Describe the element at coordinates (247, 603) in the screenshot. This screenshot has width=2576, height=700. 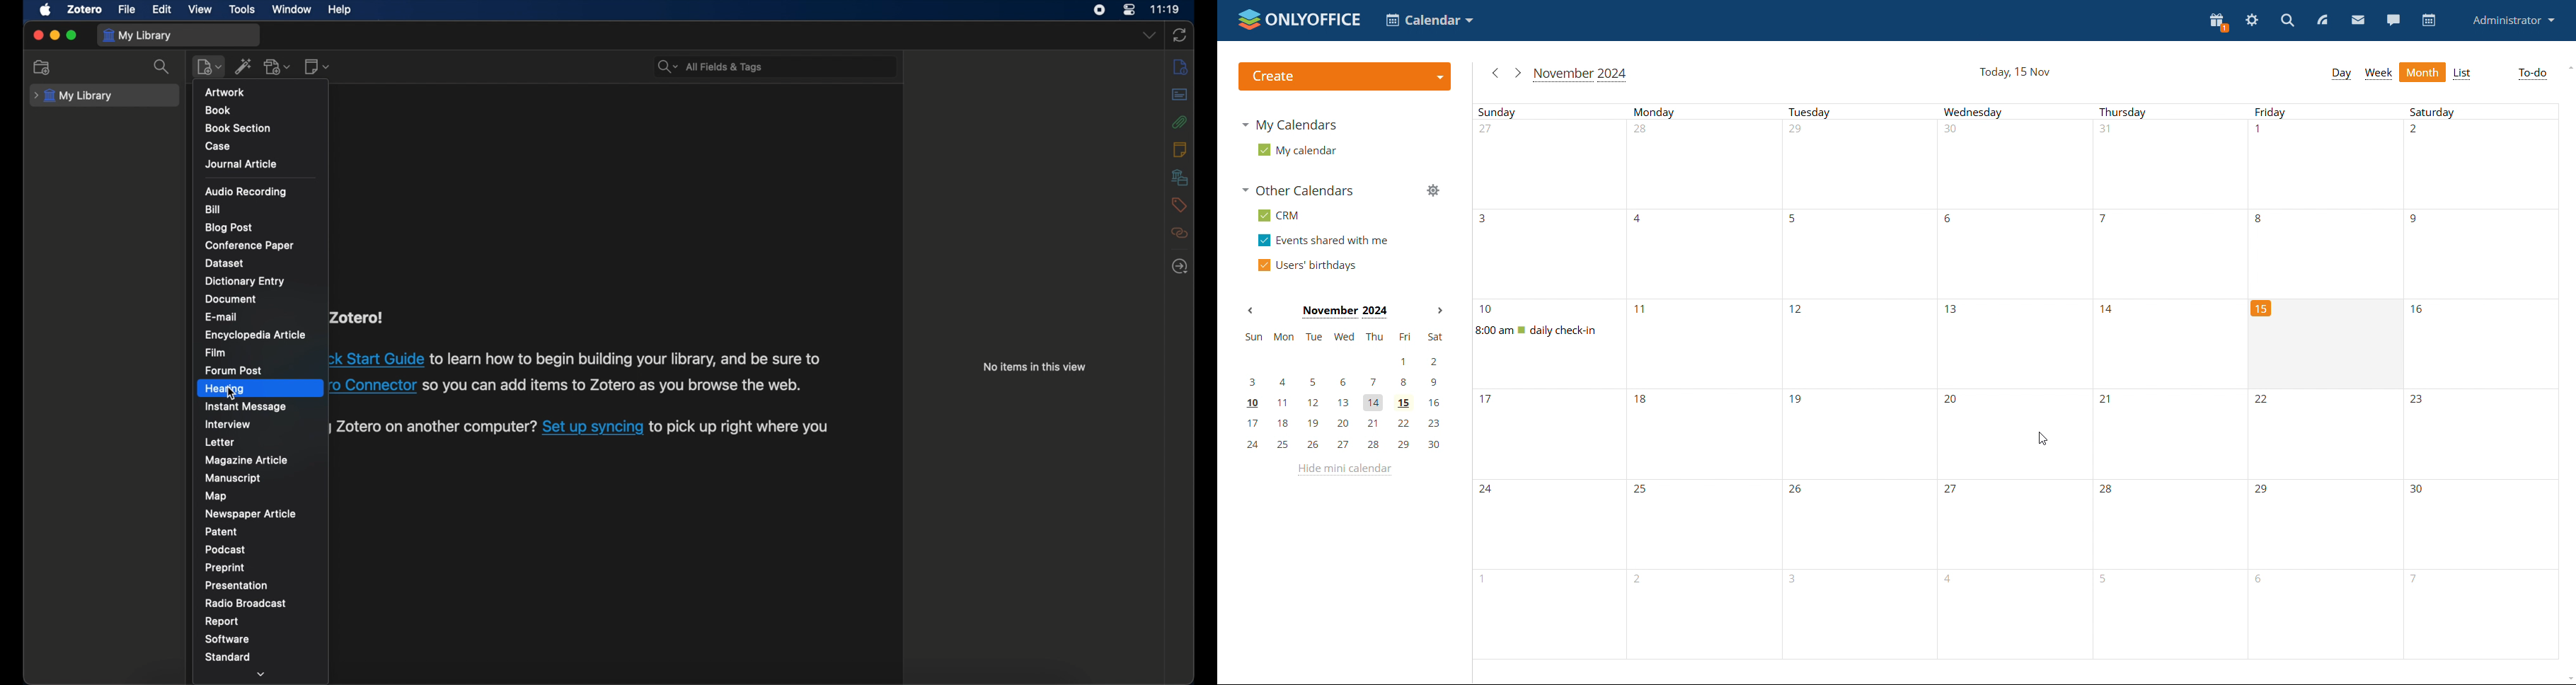
I see `radio broadcast` at that location.